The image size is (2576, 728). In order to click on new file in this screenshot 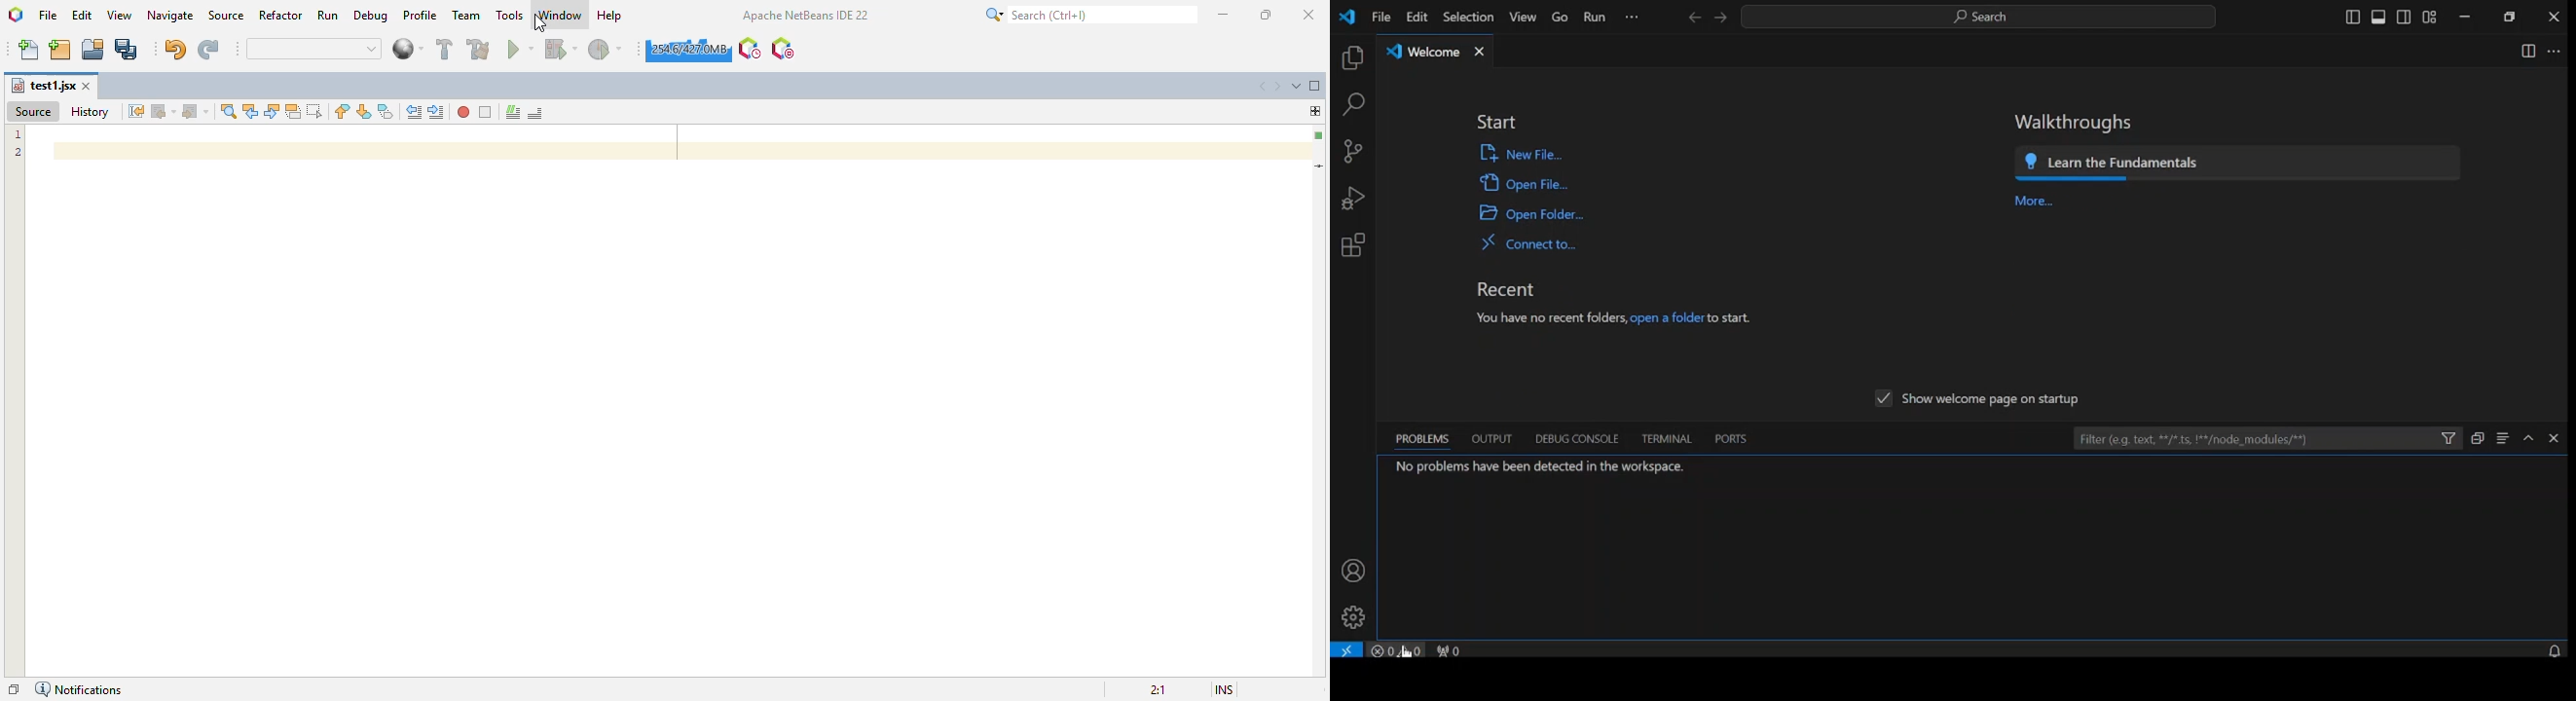, I will do `click(1524, 152)`.